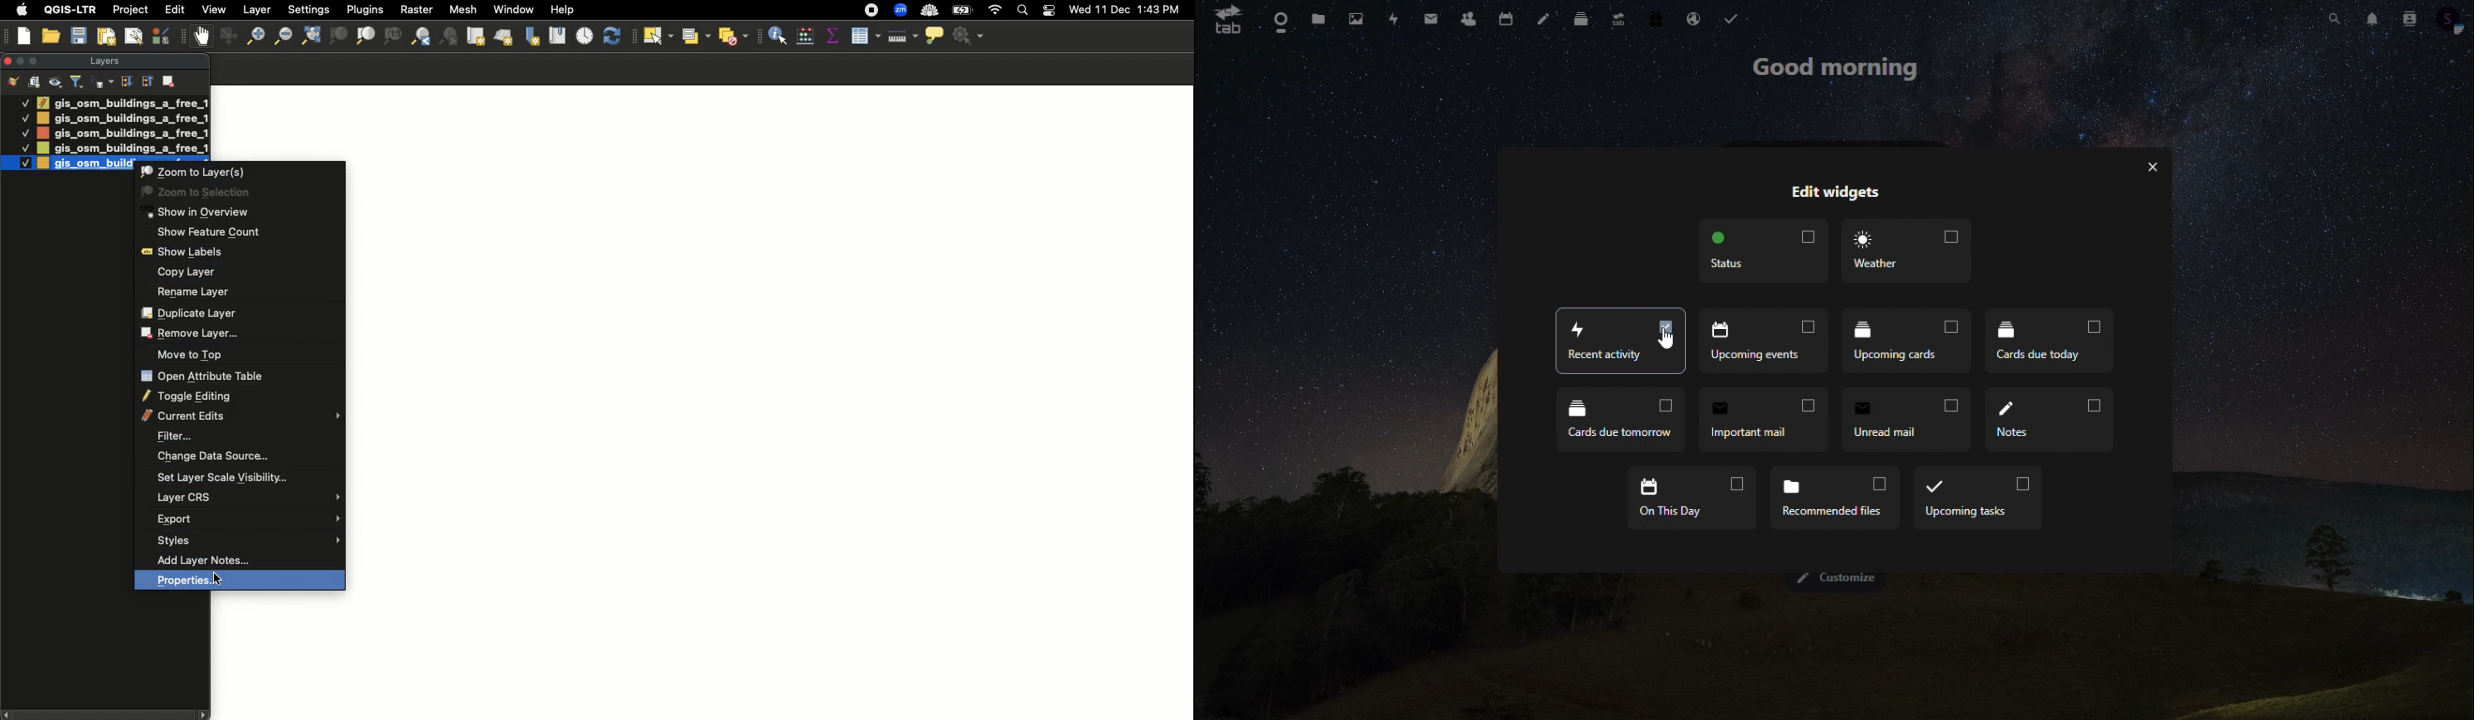 This screenshot has width=2492, height=728. I want to click on Settings, so click(971, 36).